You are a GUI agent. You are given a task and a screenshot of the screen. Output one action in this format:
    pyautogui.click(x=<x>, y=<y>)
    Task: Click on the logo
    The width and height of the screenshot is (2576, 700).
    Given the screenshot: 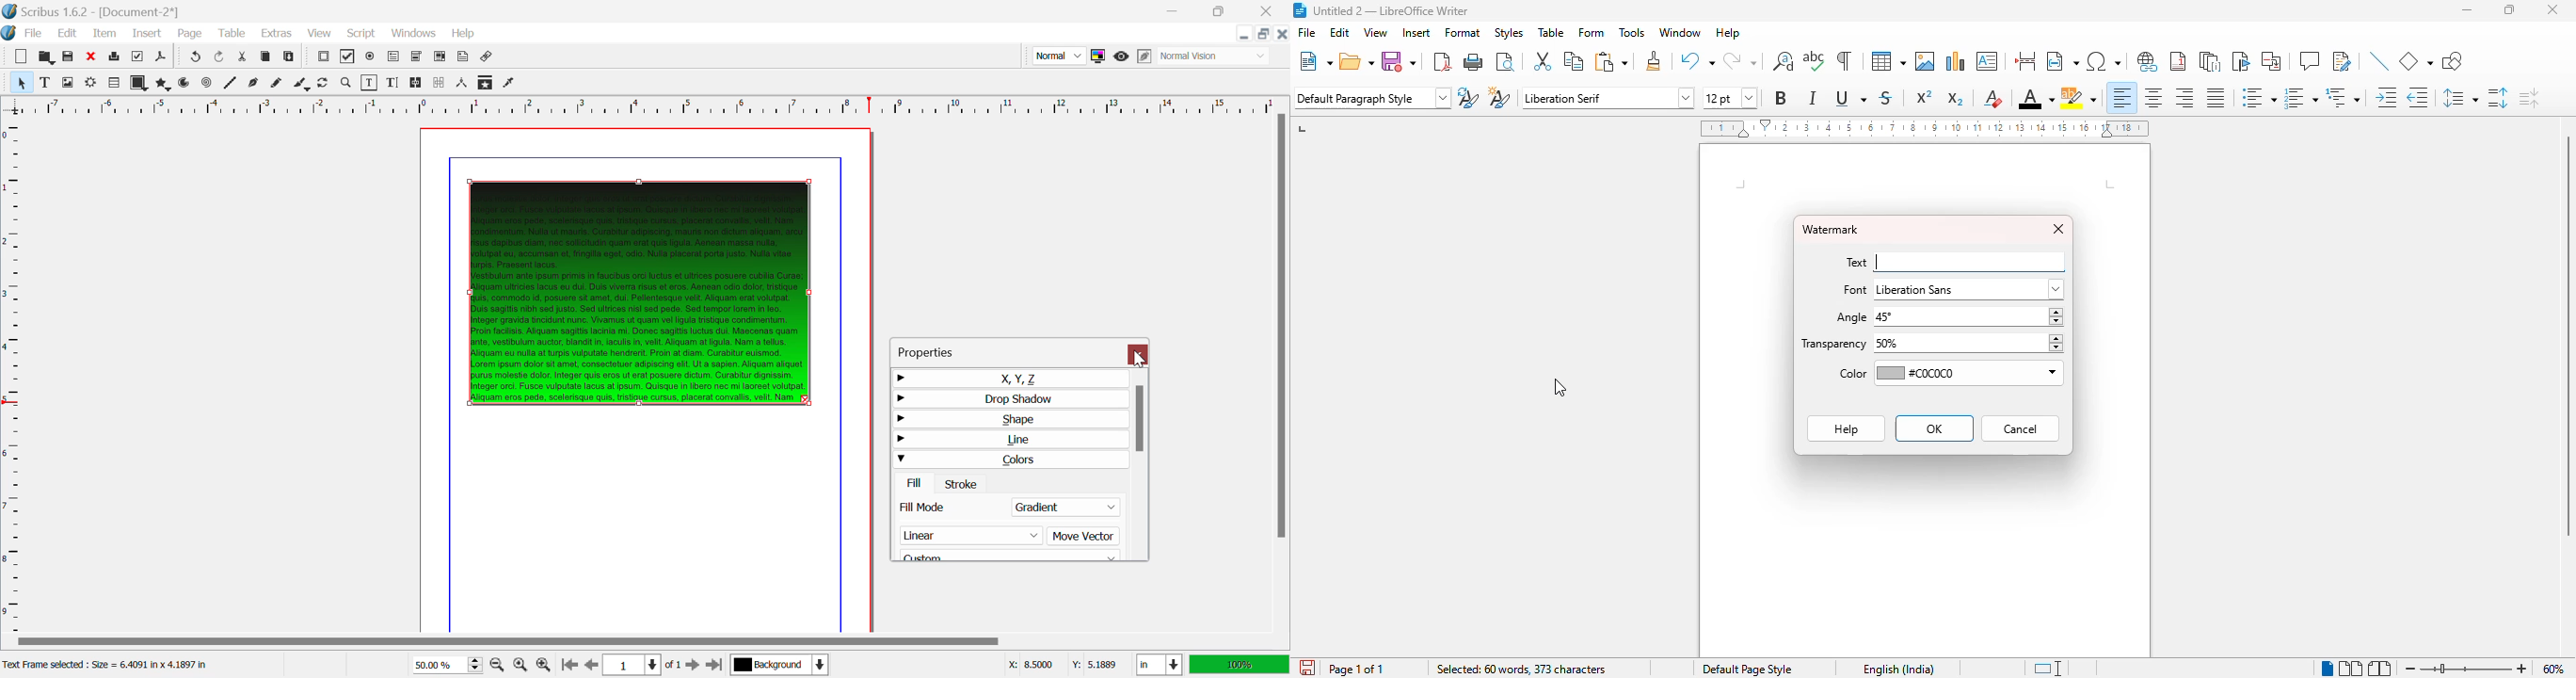 What is the action you would take?
    pyautogui.click(x=1299, y=9)
    